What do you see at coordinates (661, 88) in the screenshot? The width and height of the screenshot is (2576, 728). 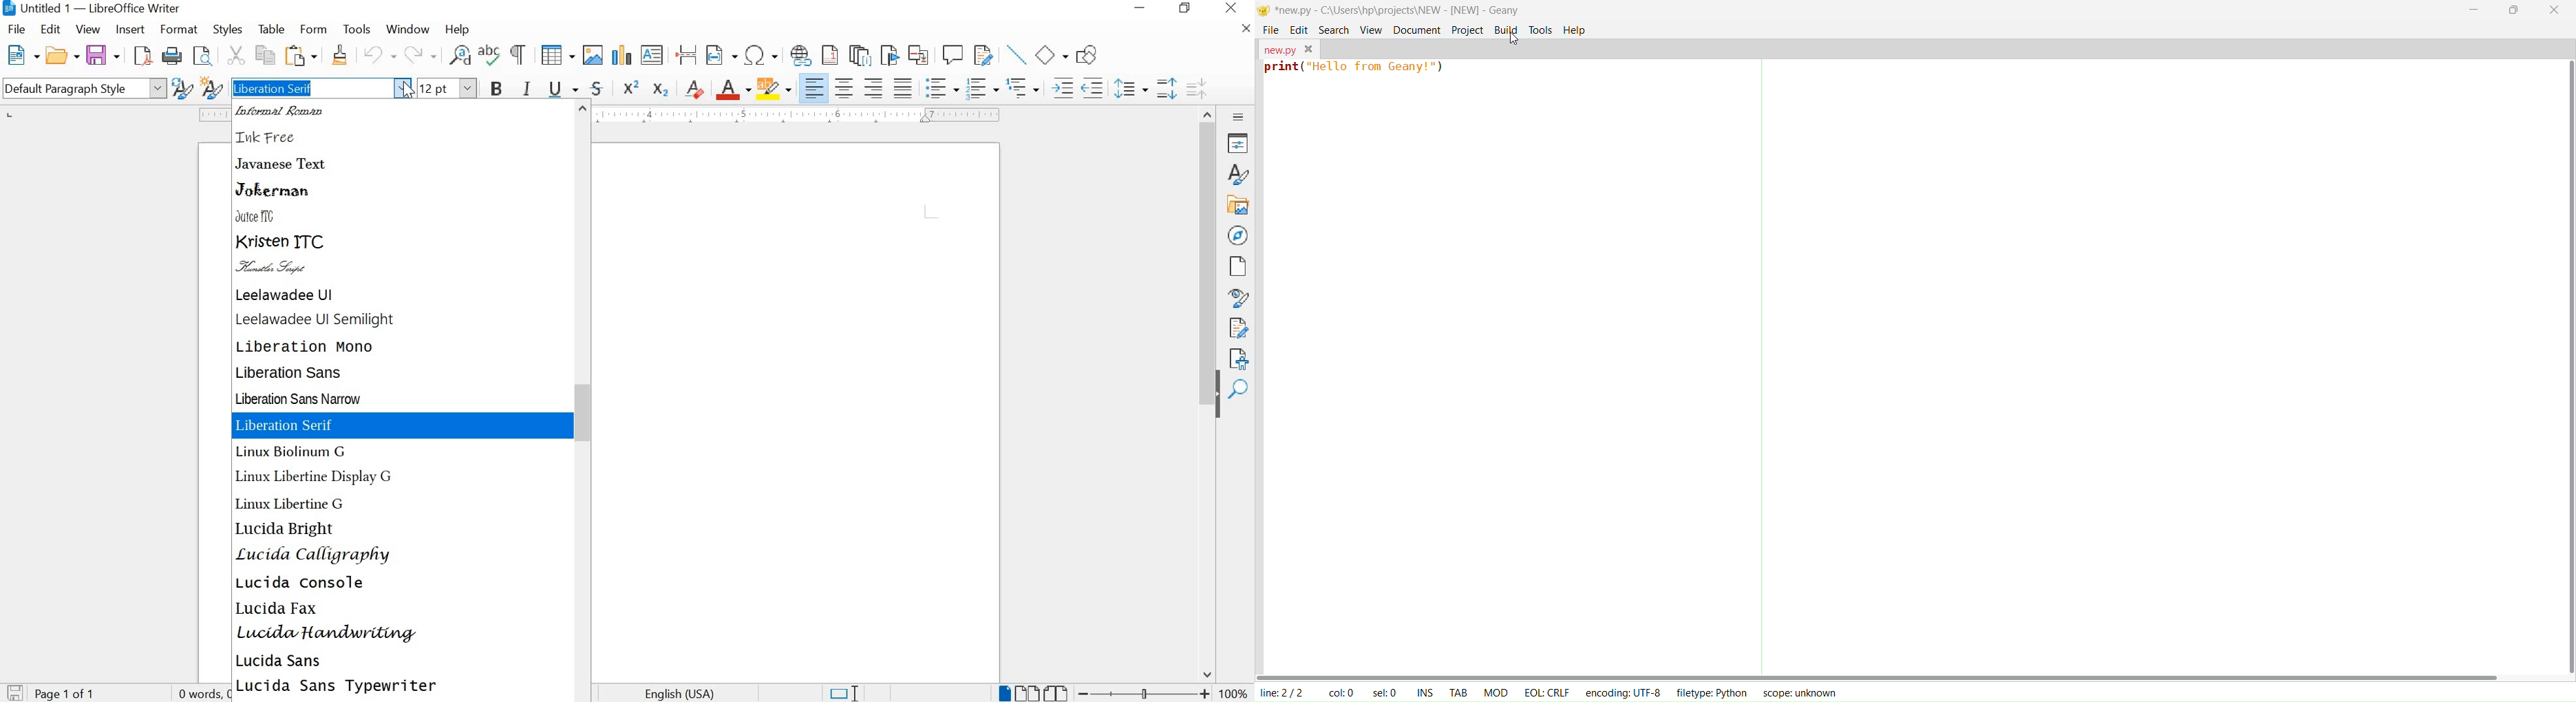 I see `SUBSCRIPT` at bounding box center [661, 88].